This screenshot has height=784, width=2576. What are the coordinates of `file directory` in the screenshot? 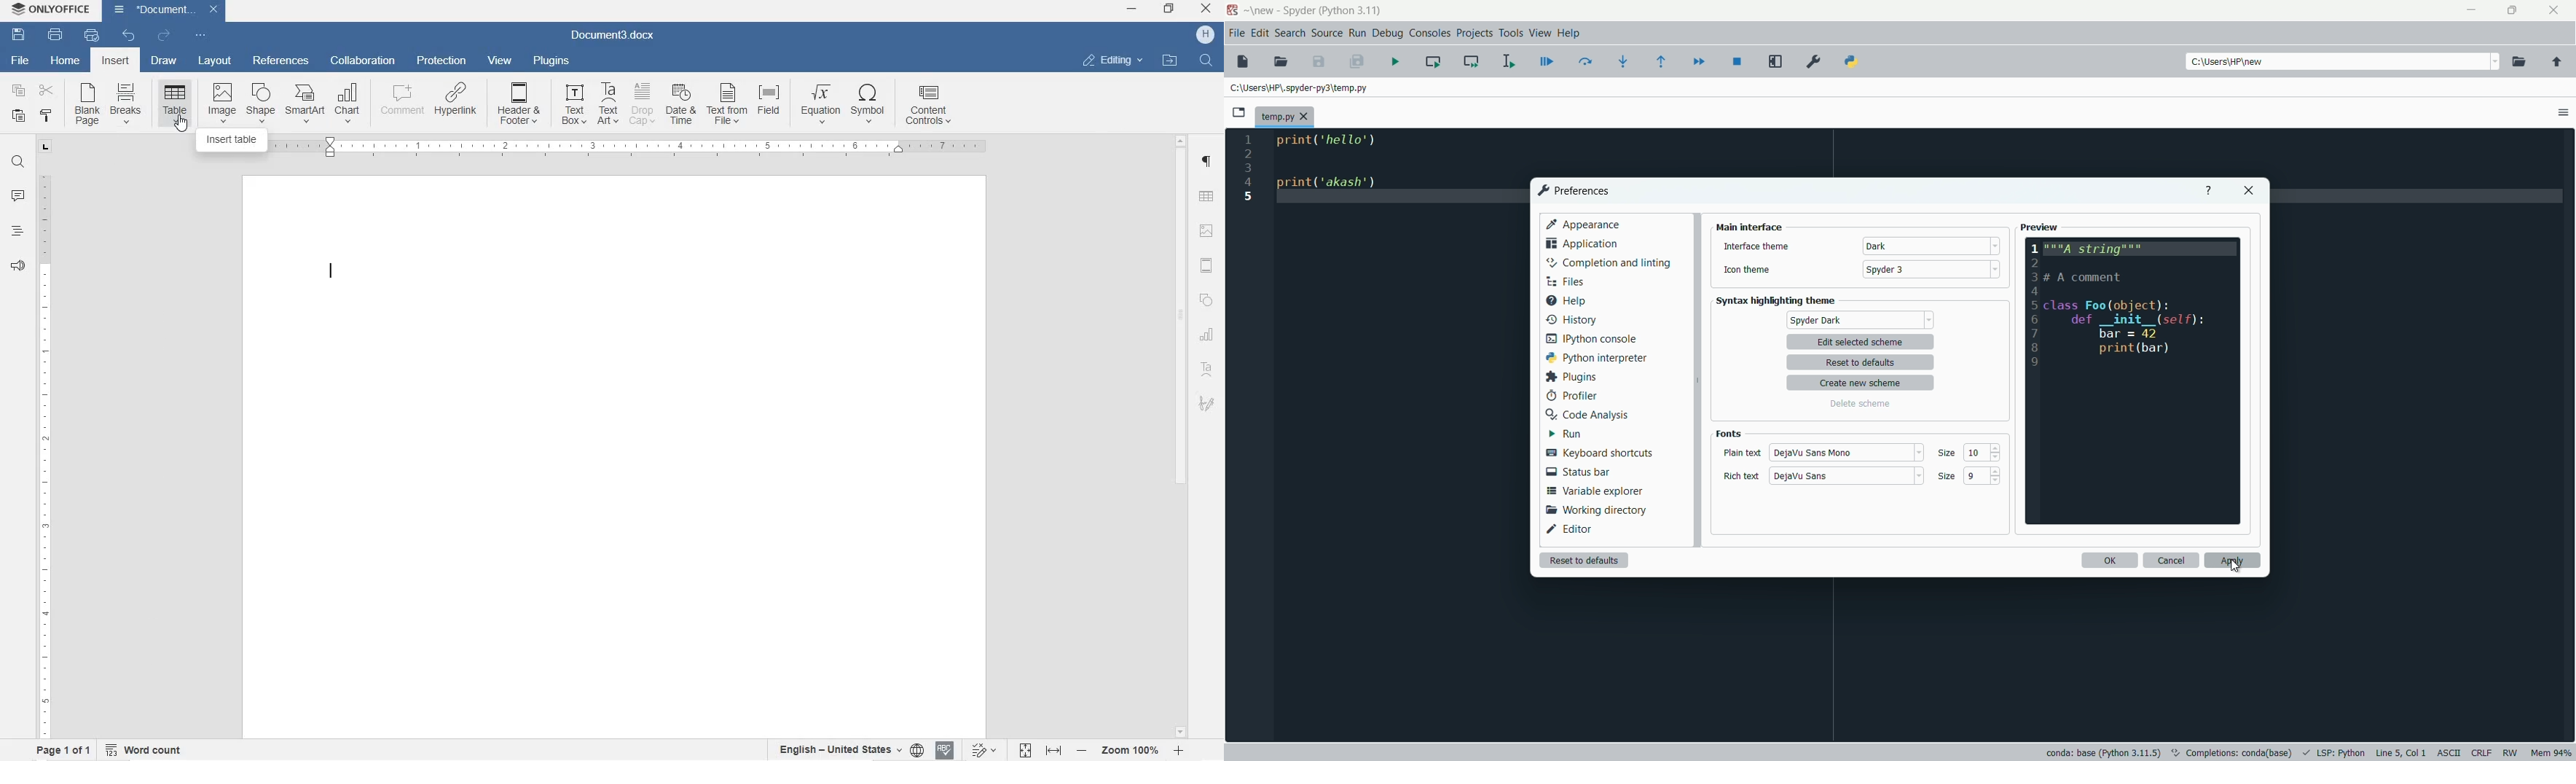 It's located at (1301, 87).